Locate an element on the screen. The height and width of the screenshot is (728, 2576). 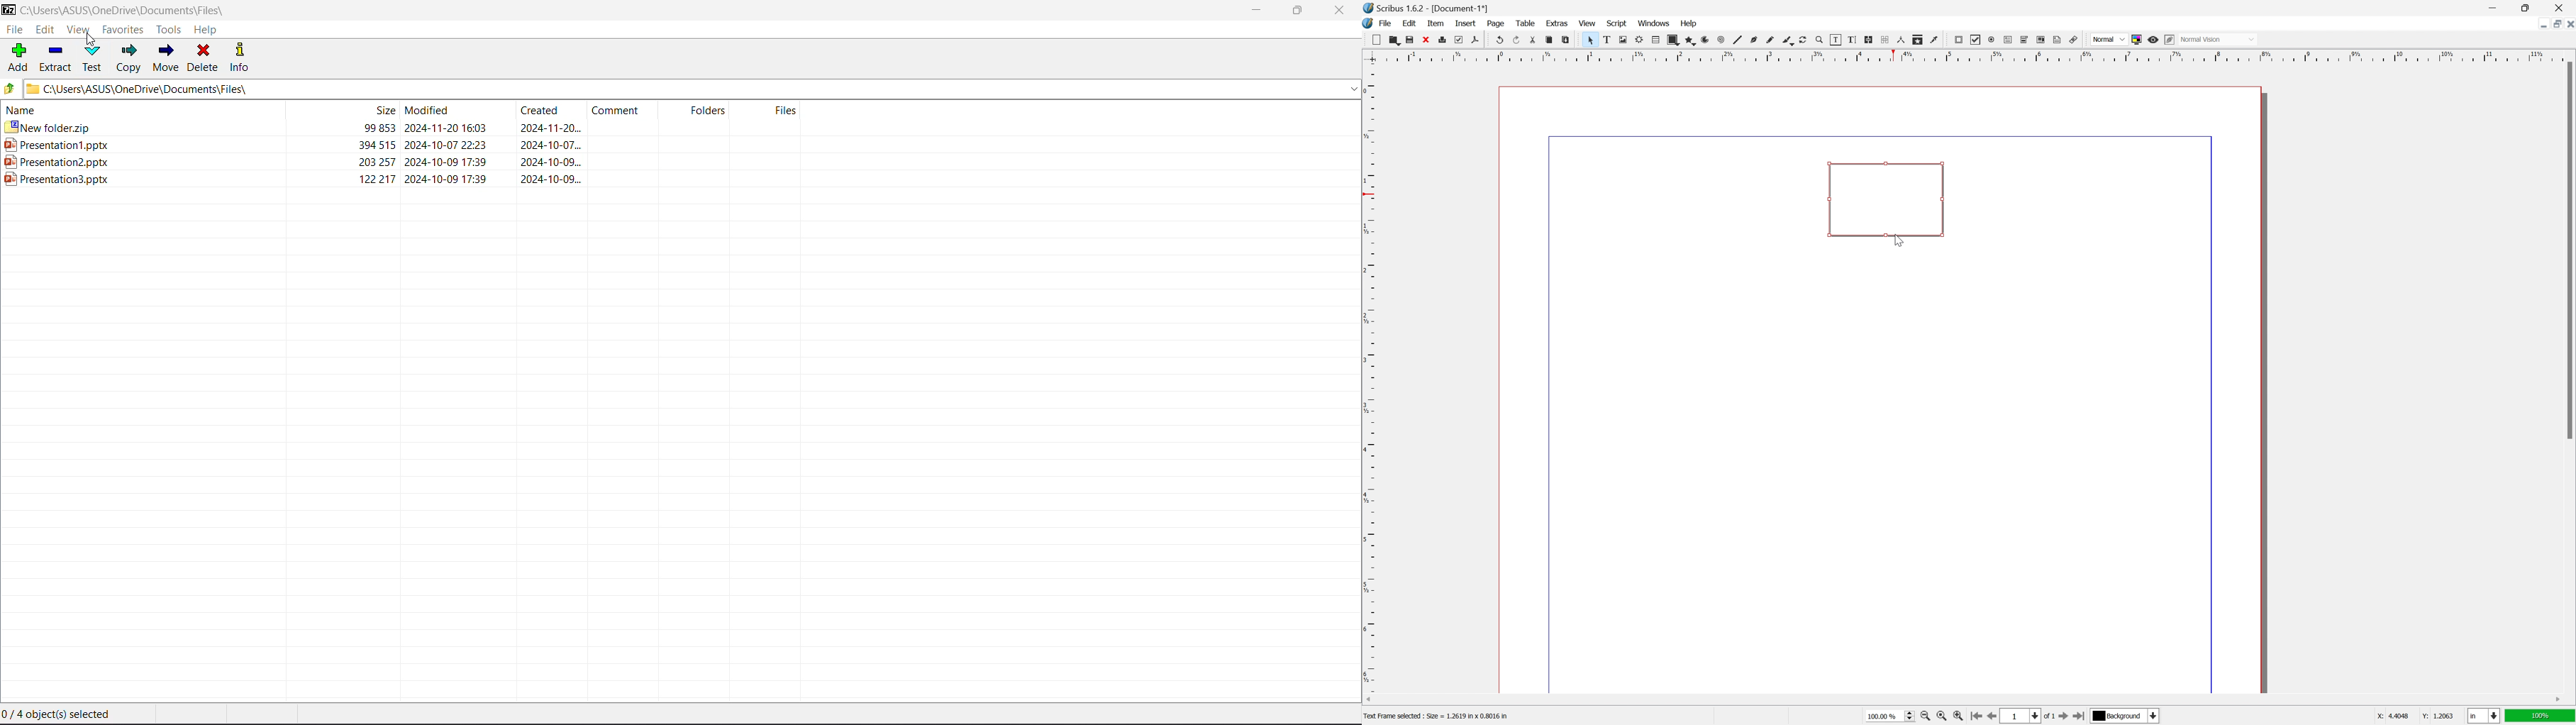
Test is located at coordinates (92, 58).